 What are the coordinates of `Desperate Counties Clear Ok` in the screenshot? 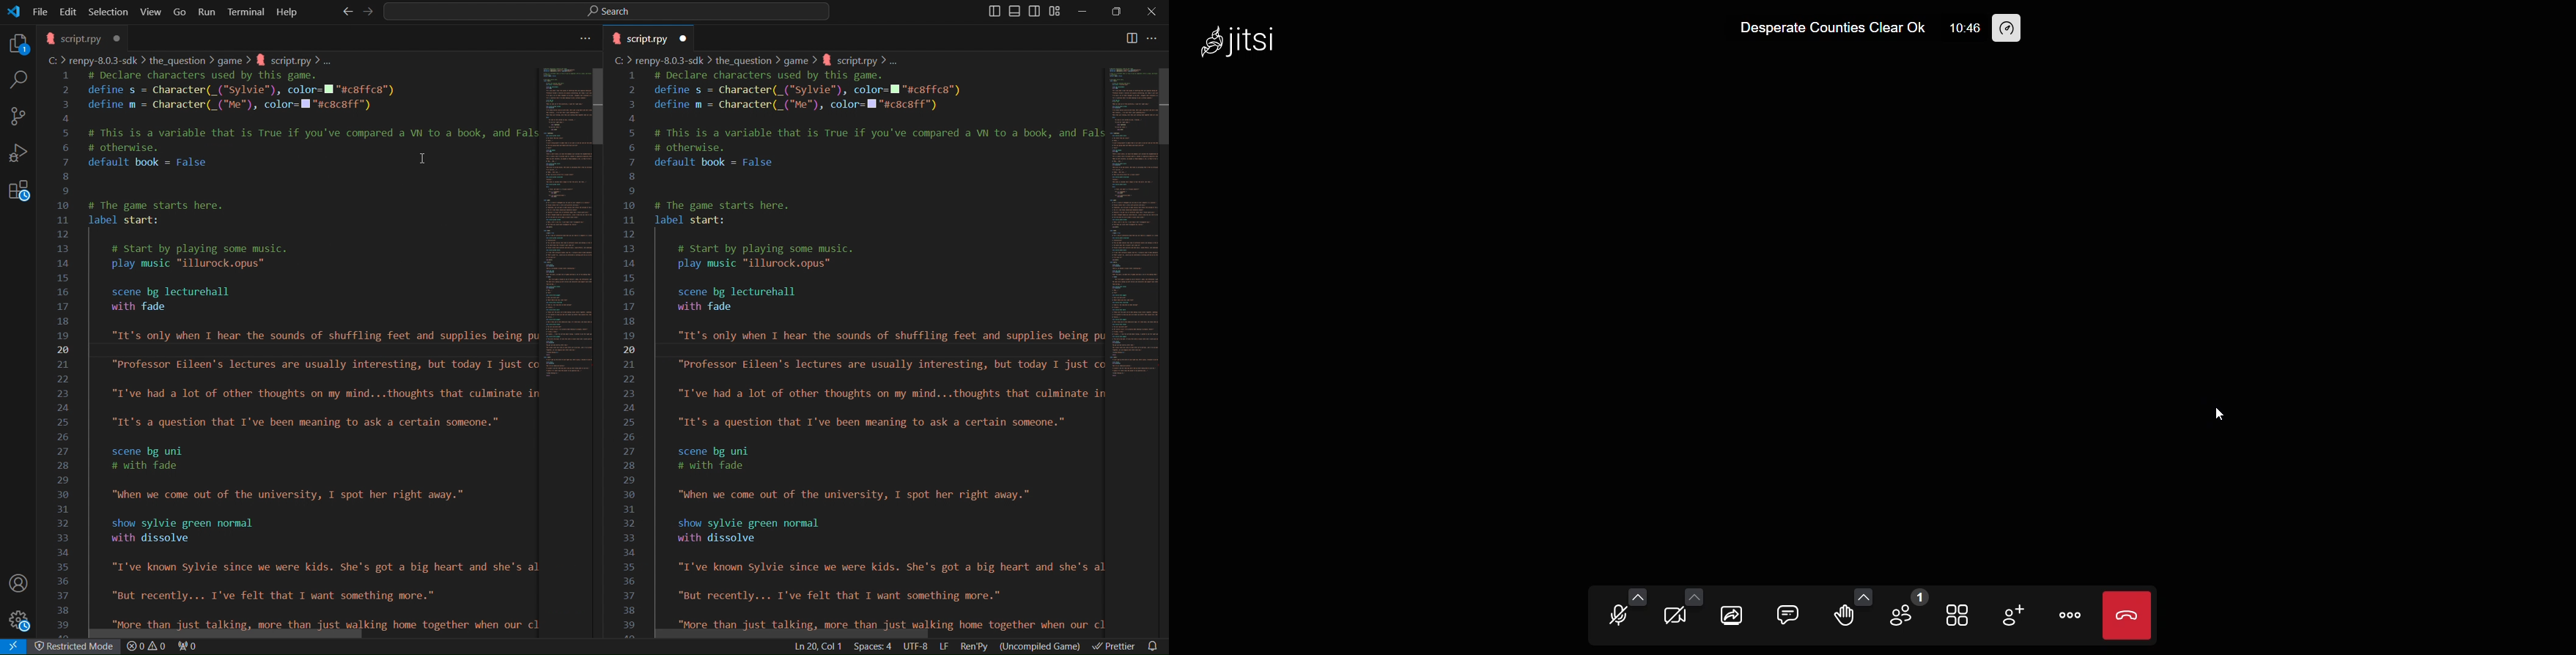 It's located at (1826, 28).